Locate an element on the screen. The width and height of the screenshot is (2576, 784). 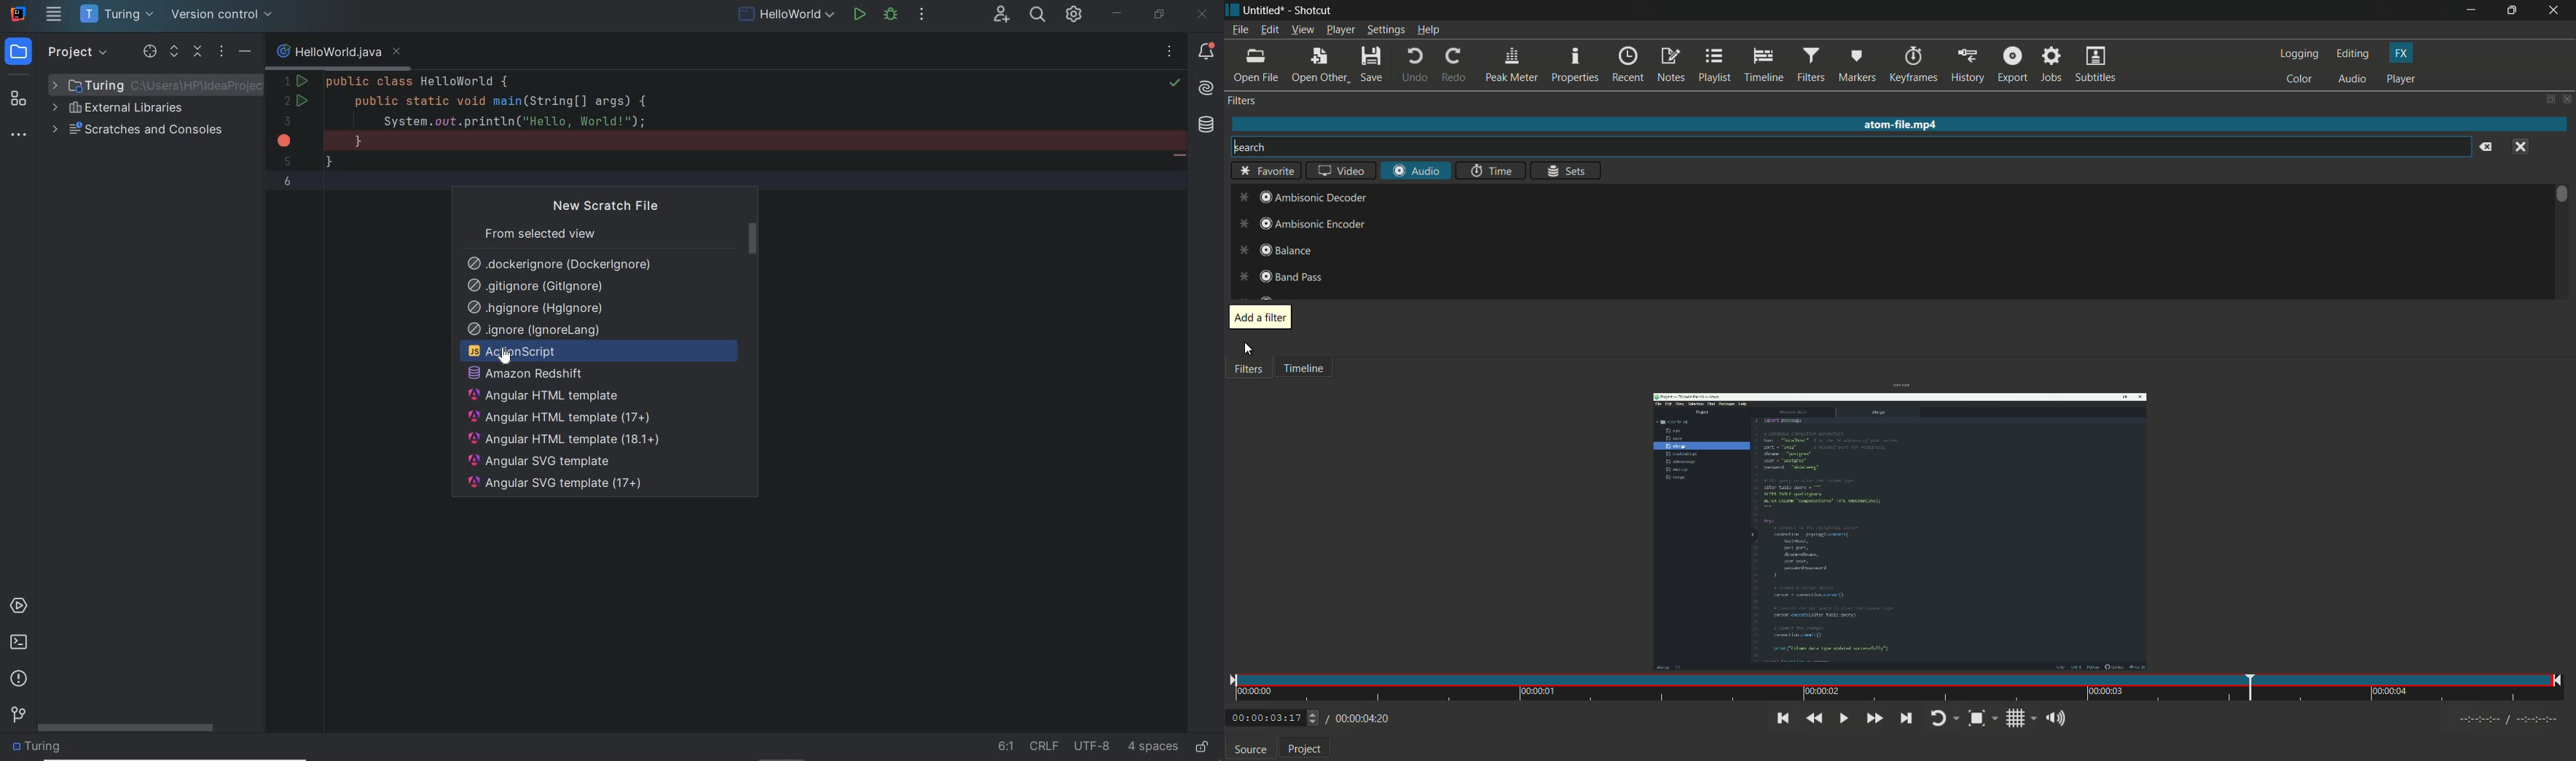
search bar is located at coordinates (1851, 147).